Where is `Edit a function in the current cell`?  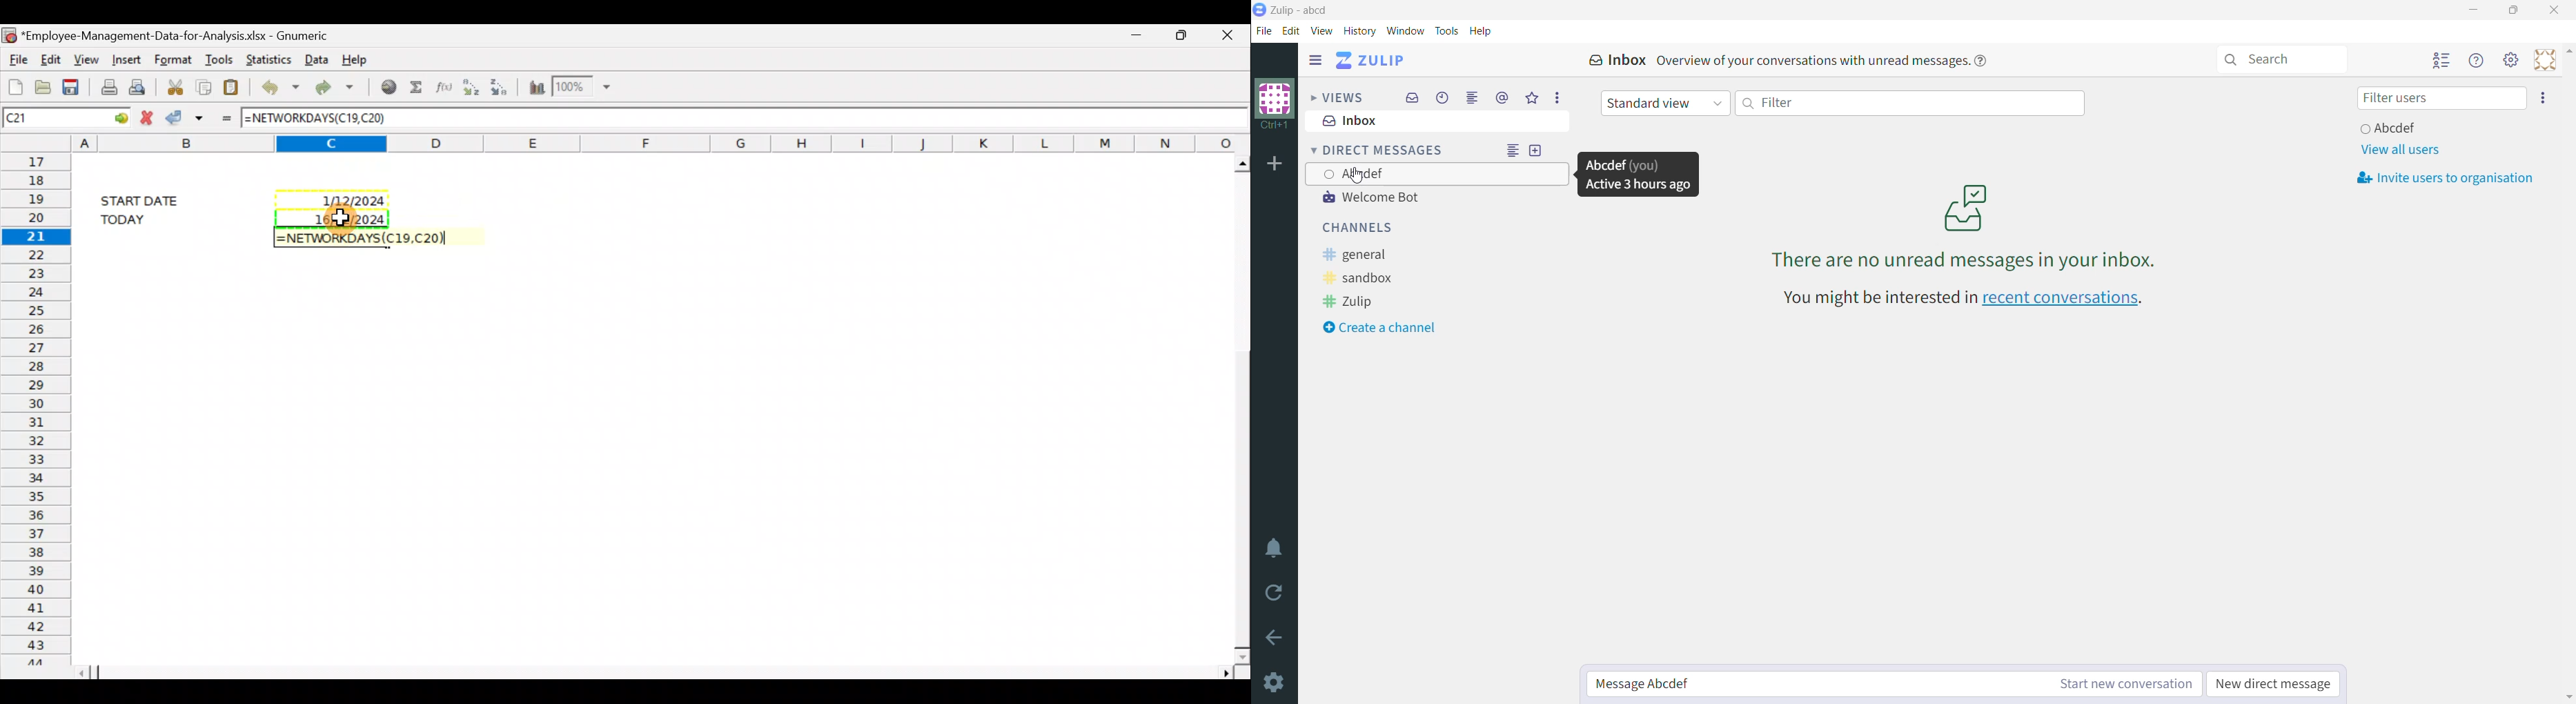 Edit a function in the current cell is located at coordinates (442, 87).